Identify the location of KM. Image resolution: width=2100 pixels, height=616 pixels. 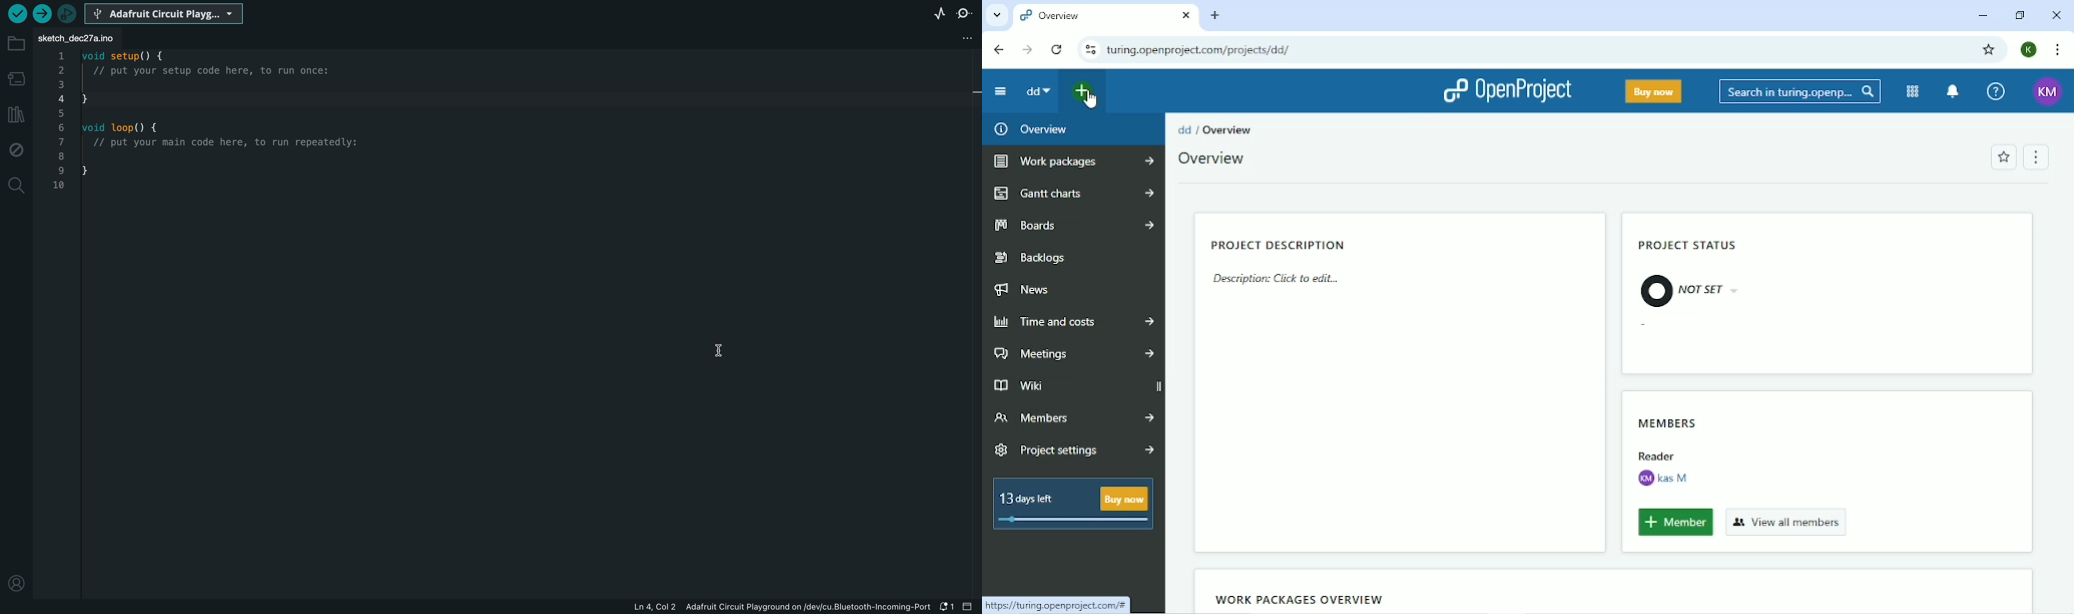
(2049, 91).